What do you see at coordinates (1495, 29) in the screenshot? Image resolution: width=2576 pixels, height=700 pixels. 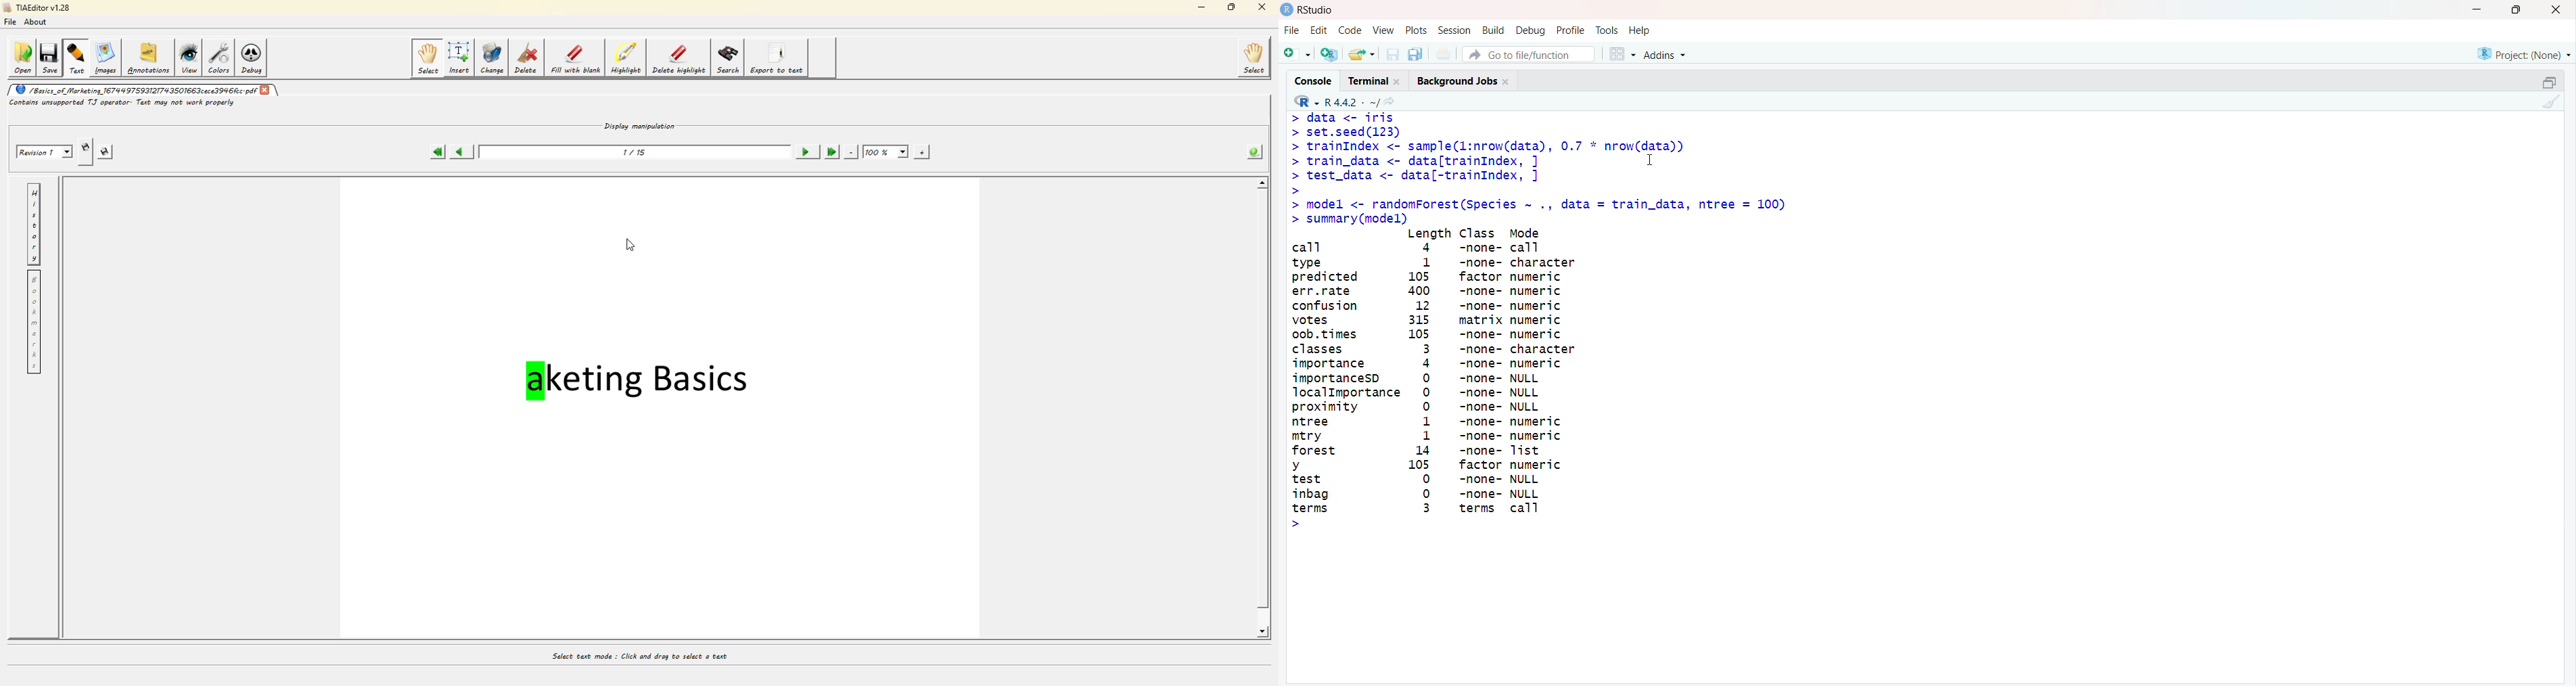 I see `Build` at bounding box center [1495, 29].